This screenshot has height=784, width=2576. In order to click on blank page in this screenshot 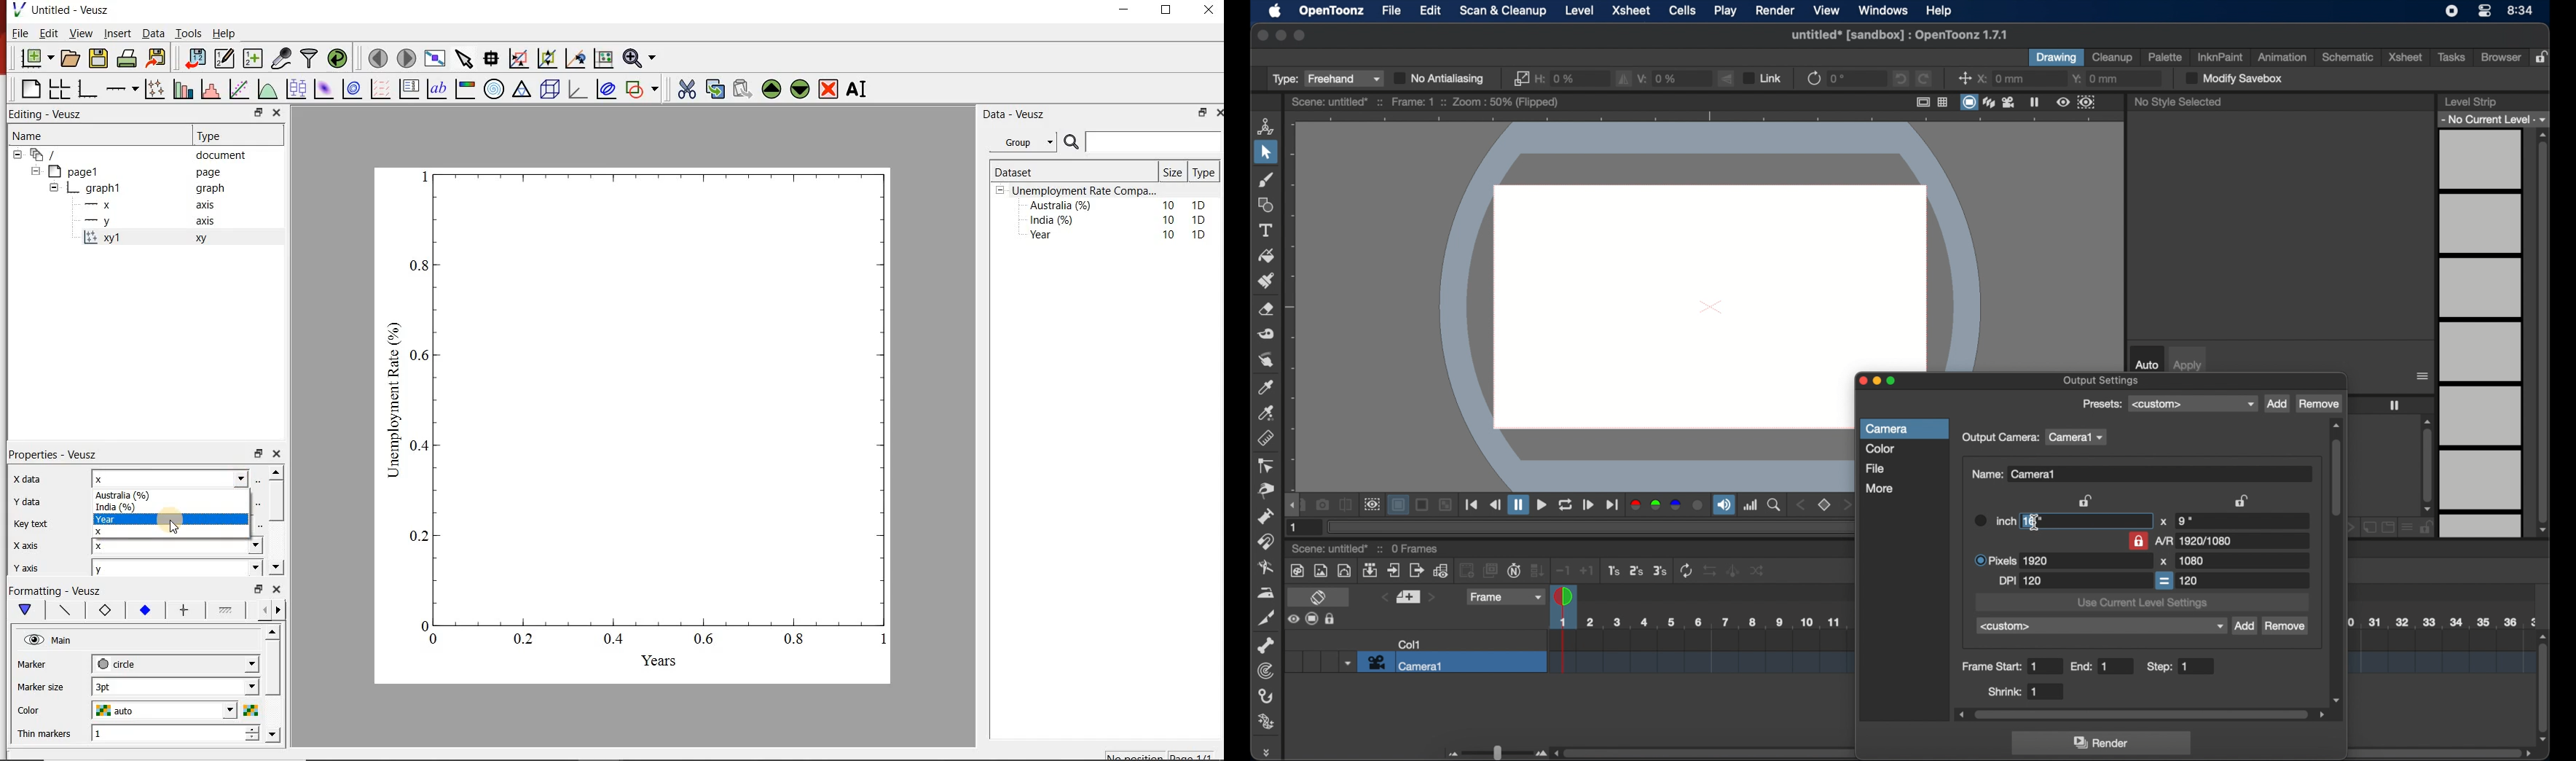, I will do `click(30, 87)`.